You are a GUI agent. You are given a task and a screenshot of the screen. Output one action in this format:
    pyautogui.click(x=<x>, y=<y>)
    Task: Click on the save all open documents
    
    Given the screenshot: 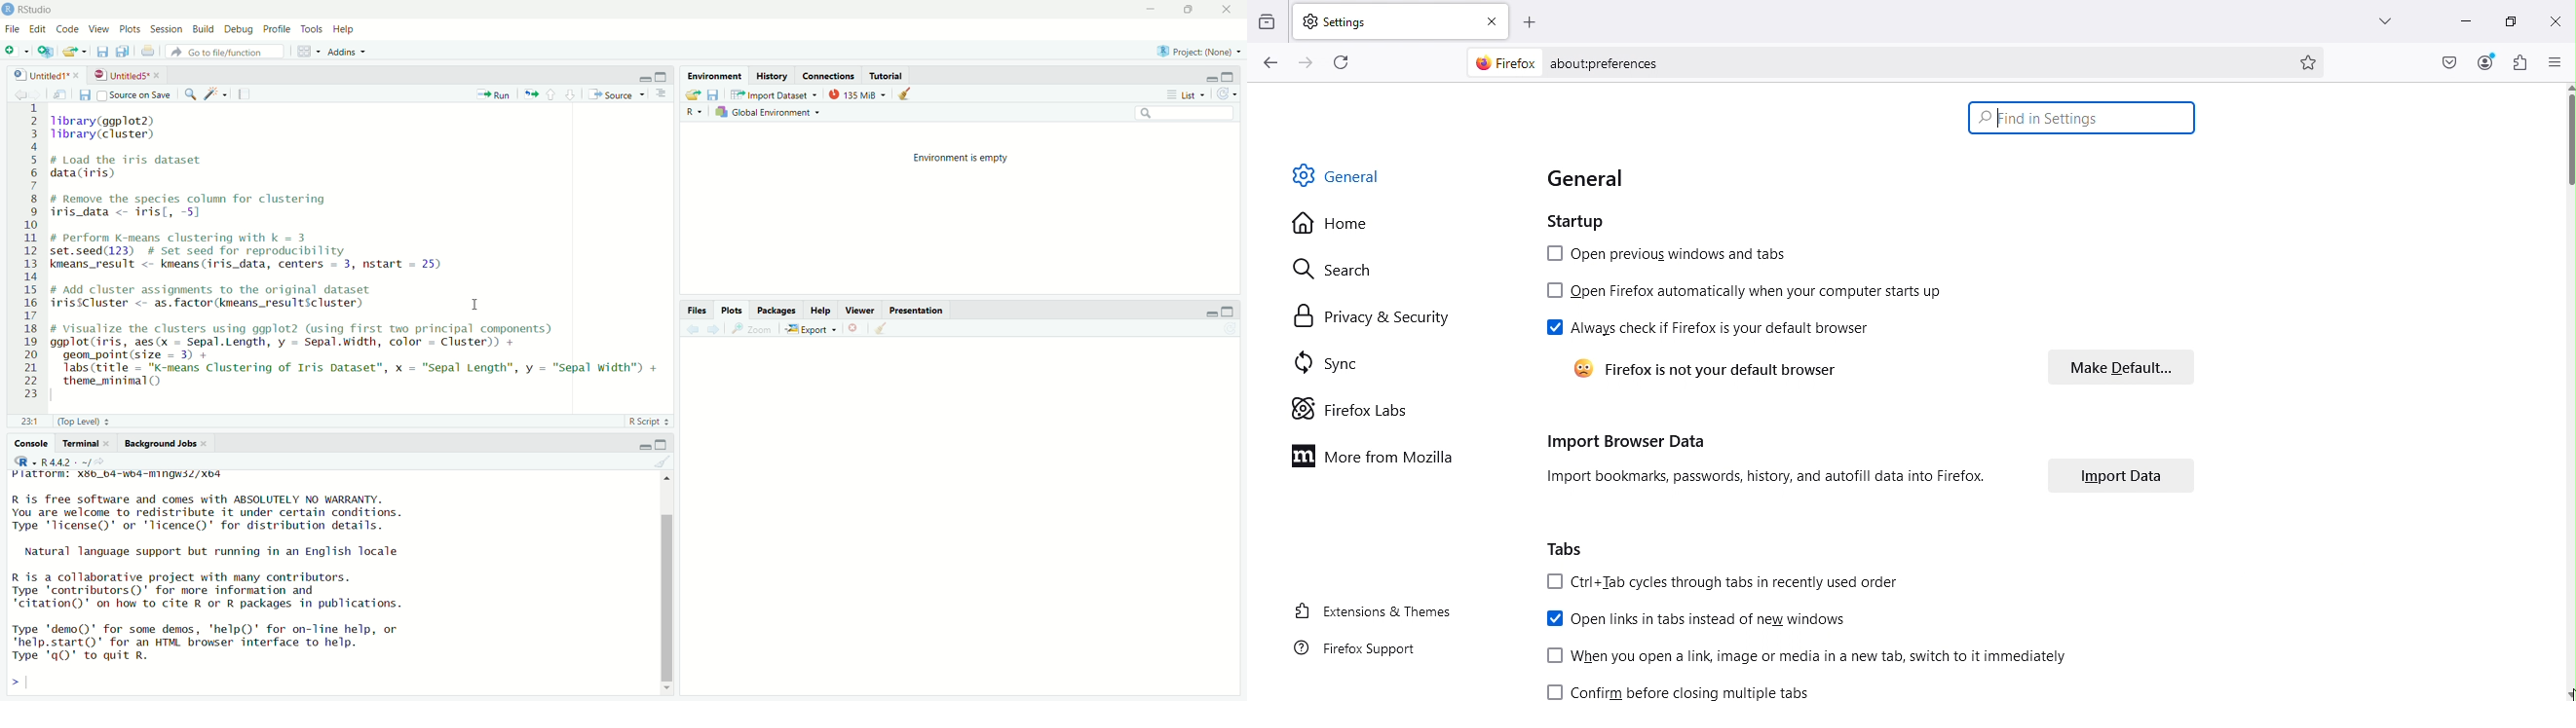 What is the action you would take?
    pyautogui.click(x=126, y=52)
    